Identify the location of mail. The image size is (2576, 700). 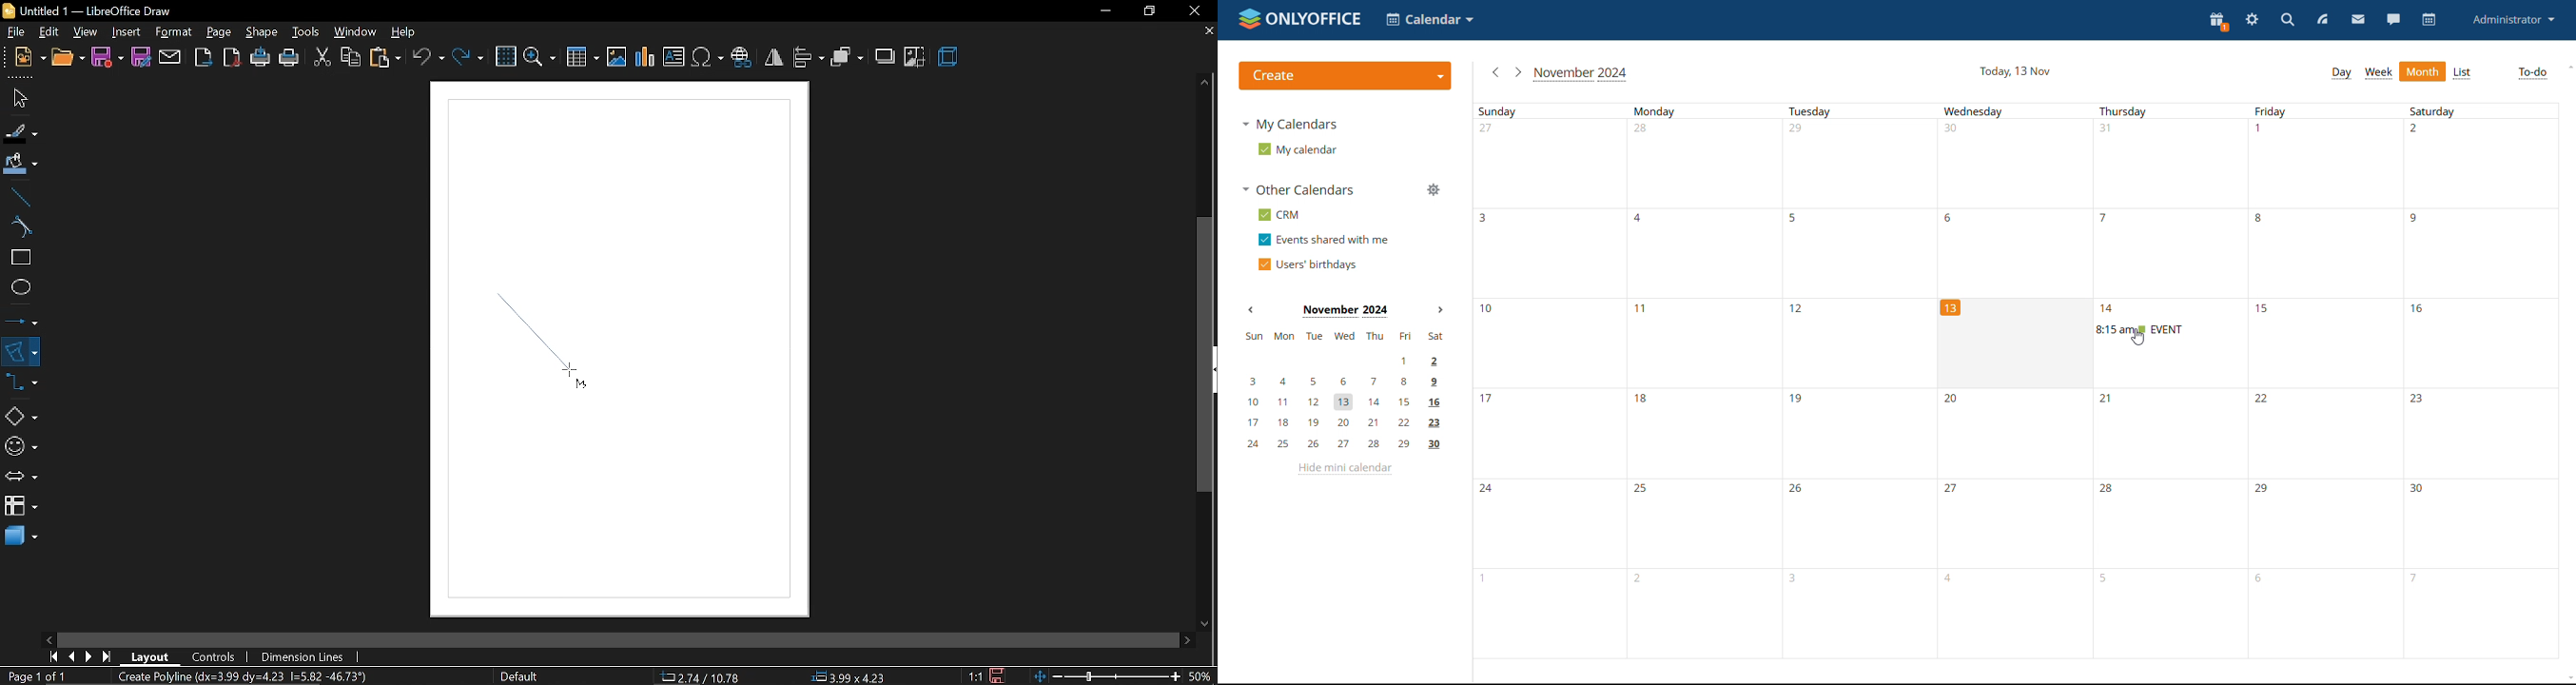
(2357, 20).